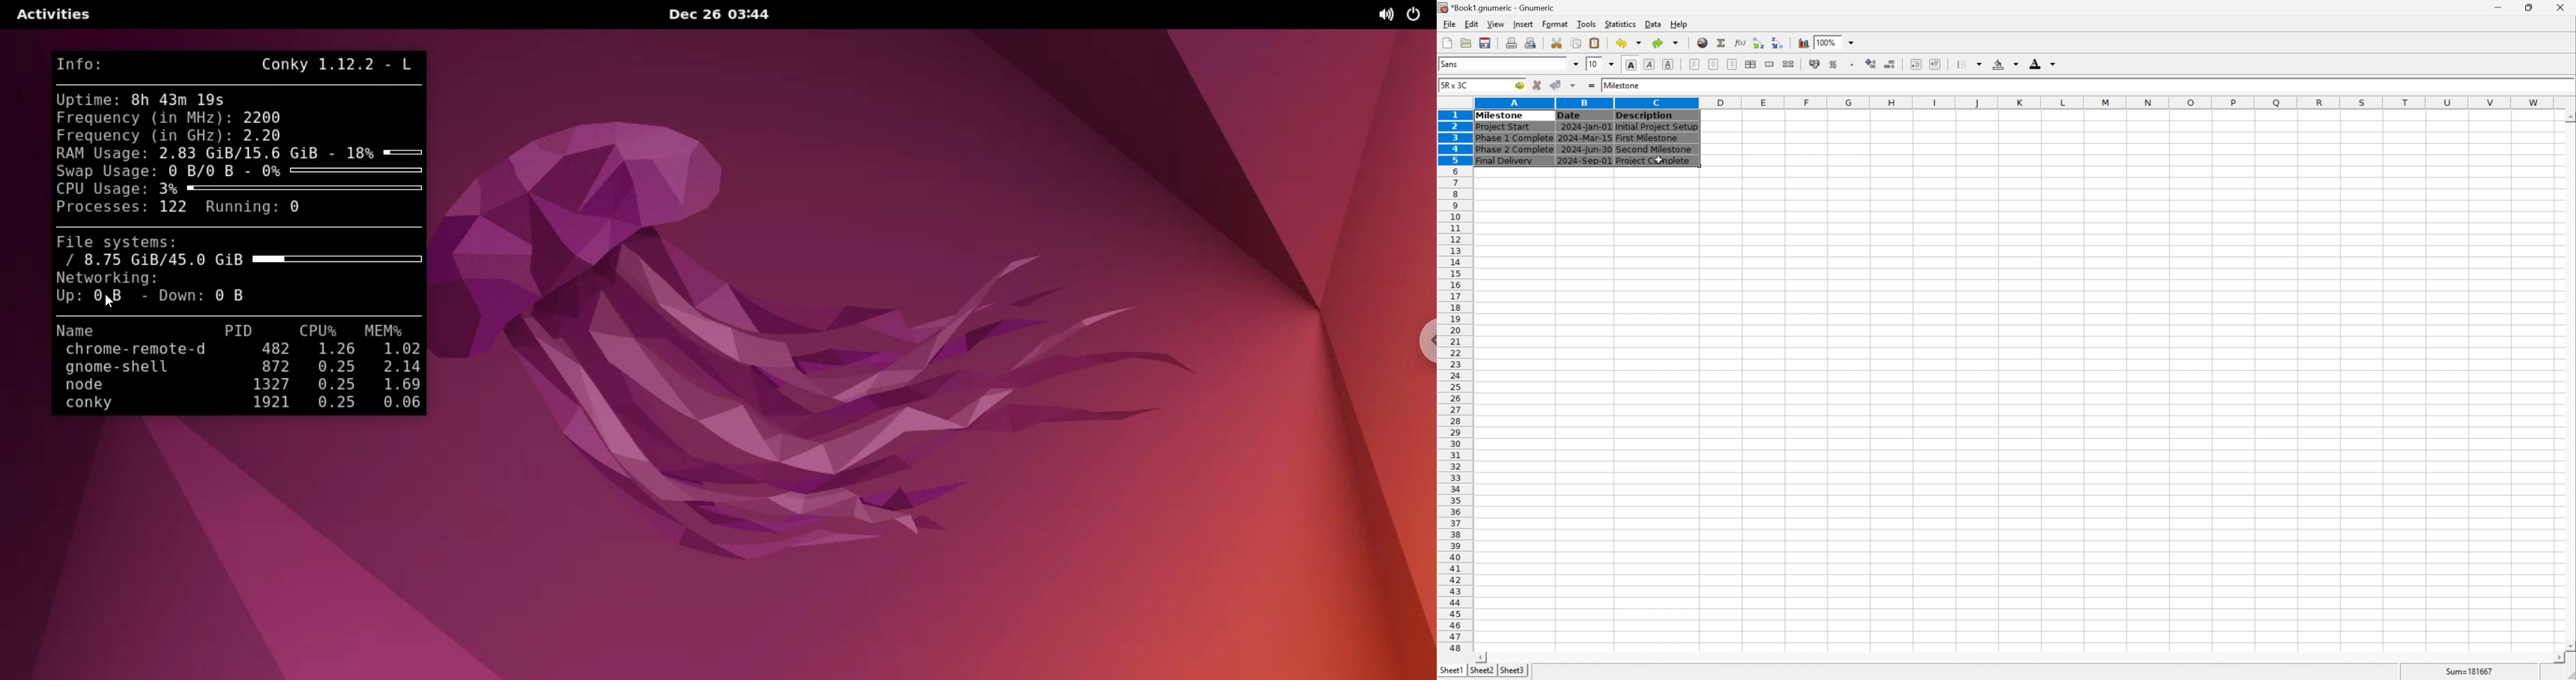  What do you see at coordinates (1653, 22) in the screenshot?
I see `data` at bounding box center [1653, 22].